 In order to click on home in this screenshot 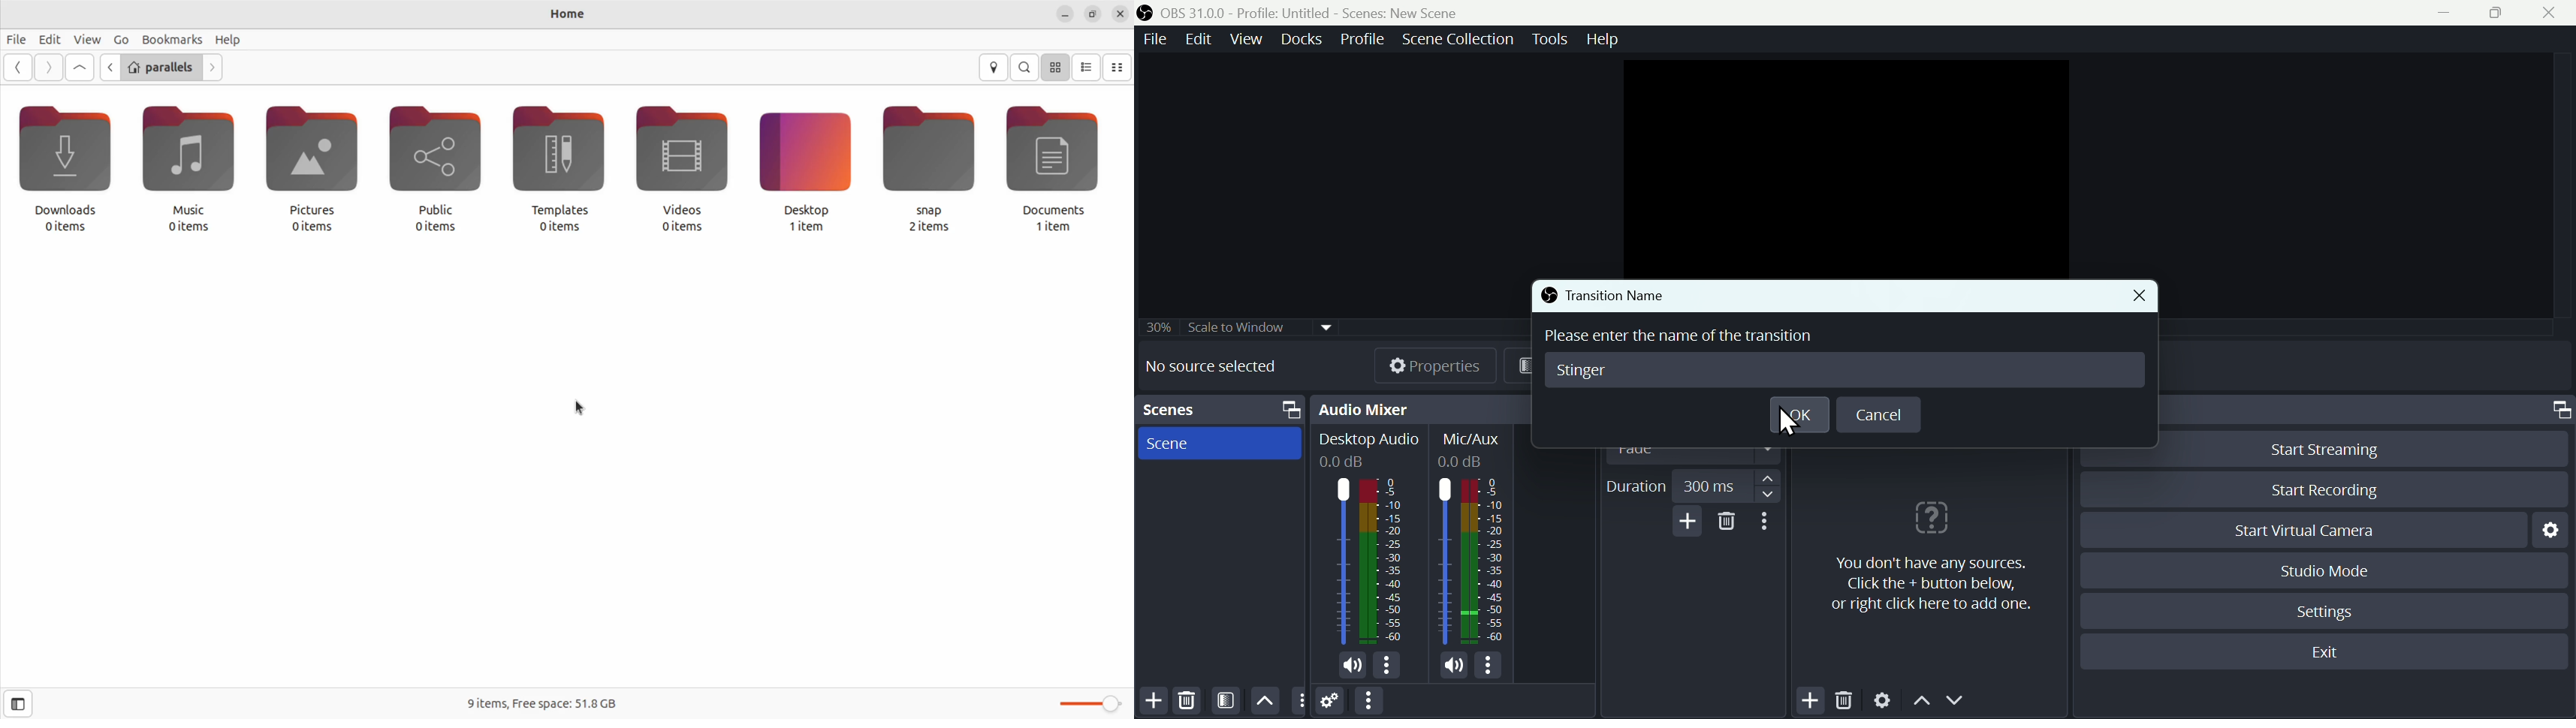, I will do `click(570, 13)`.